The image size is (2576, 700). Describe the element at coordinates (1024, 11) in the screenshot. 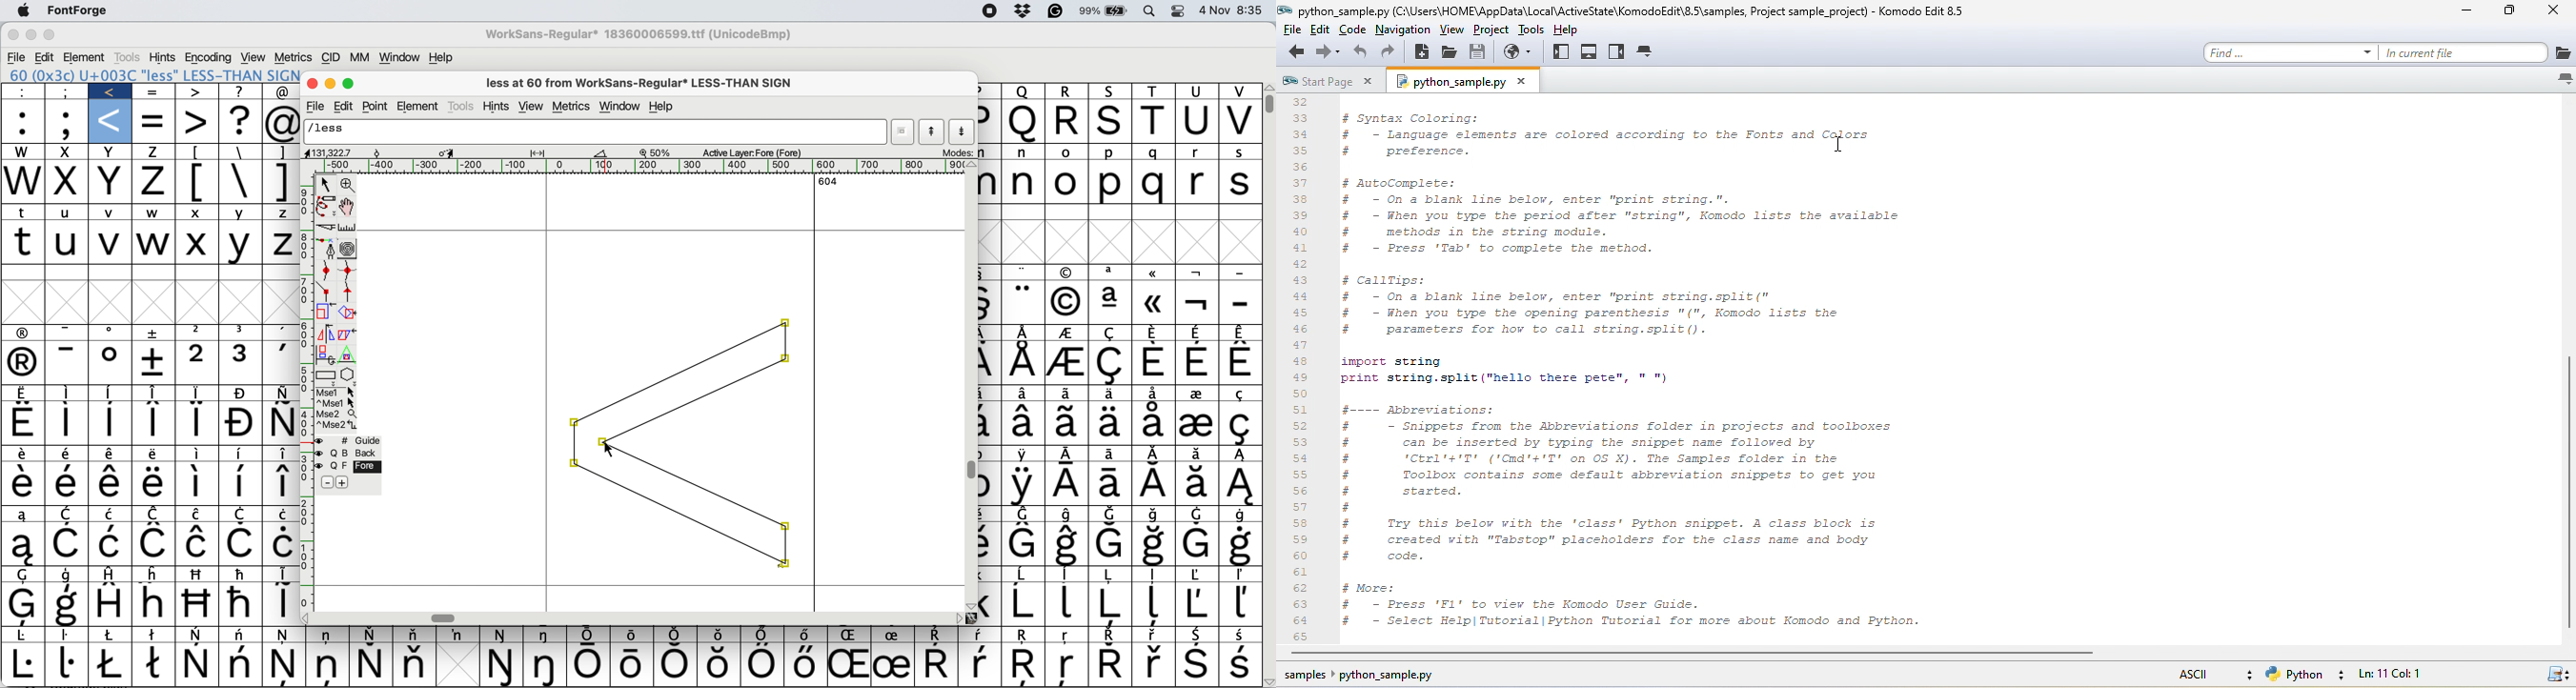

I see `dropbox` at that location.